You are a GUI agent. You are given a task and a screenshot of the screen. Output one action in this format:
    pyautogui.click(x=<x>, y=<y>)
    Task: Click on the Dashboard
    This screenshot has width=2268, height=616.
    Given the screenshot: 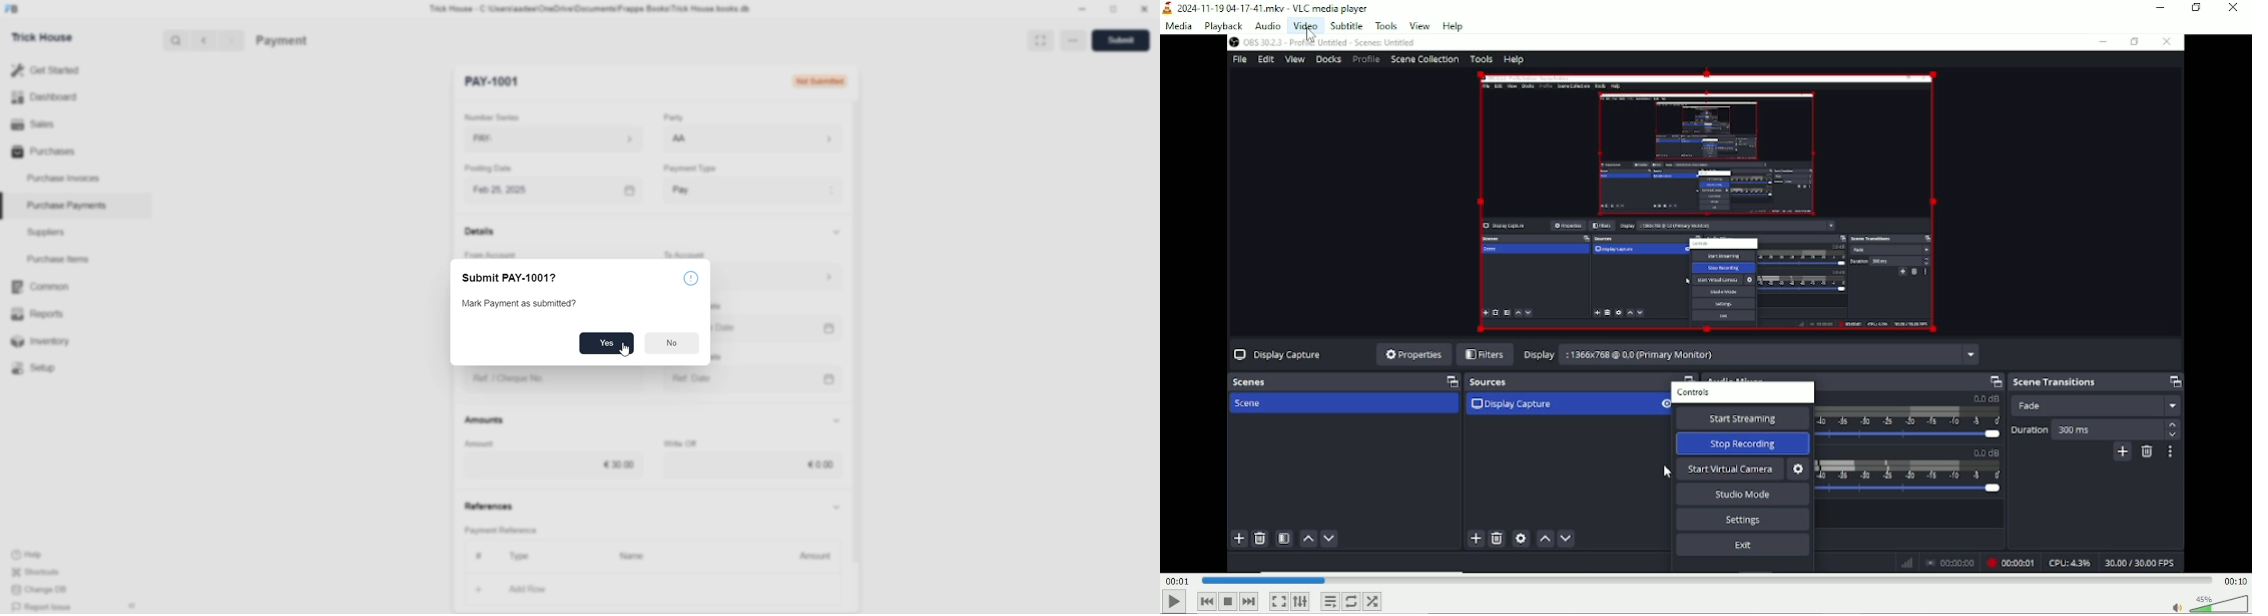 What is the action you would take?
    pyautogui.click(x=47, y=97)
    